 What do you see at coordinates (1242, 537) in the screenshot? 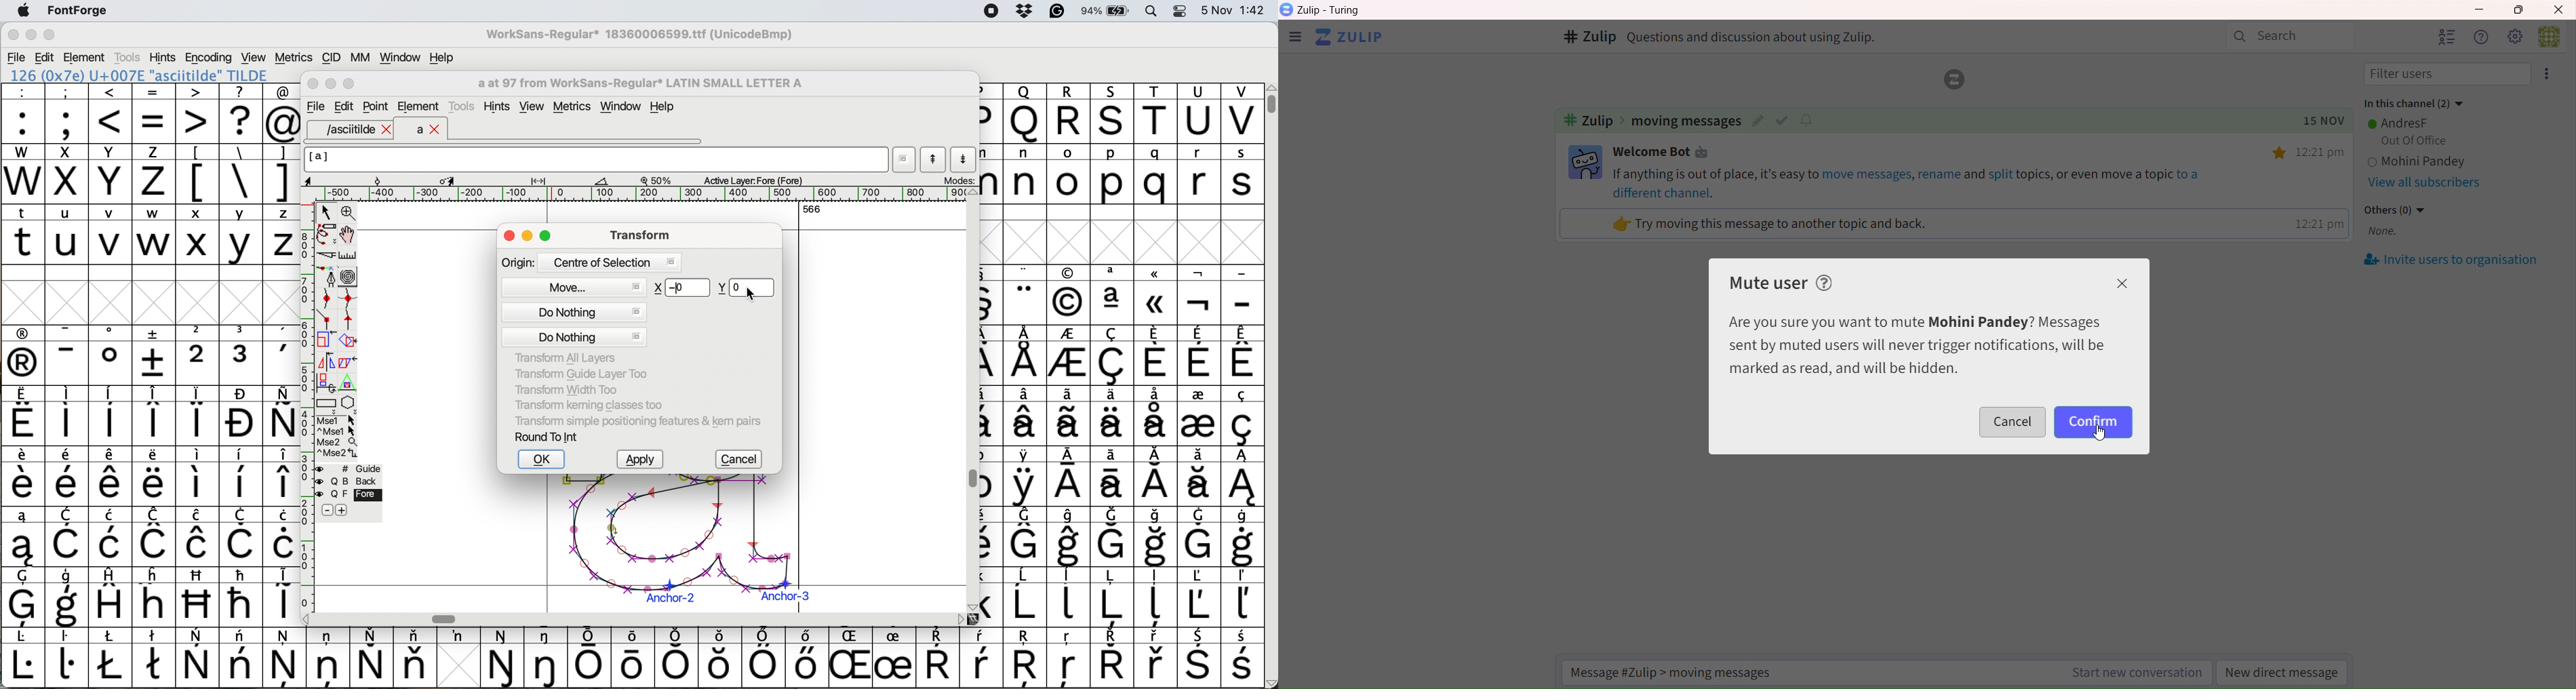
I see `symbol` at bounding box center [1242, 537].